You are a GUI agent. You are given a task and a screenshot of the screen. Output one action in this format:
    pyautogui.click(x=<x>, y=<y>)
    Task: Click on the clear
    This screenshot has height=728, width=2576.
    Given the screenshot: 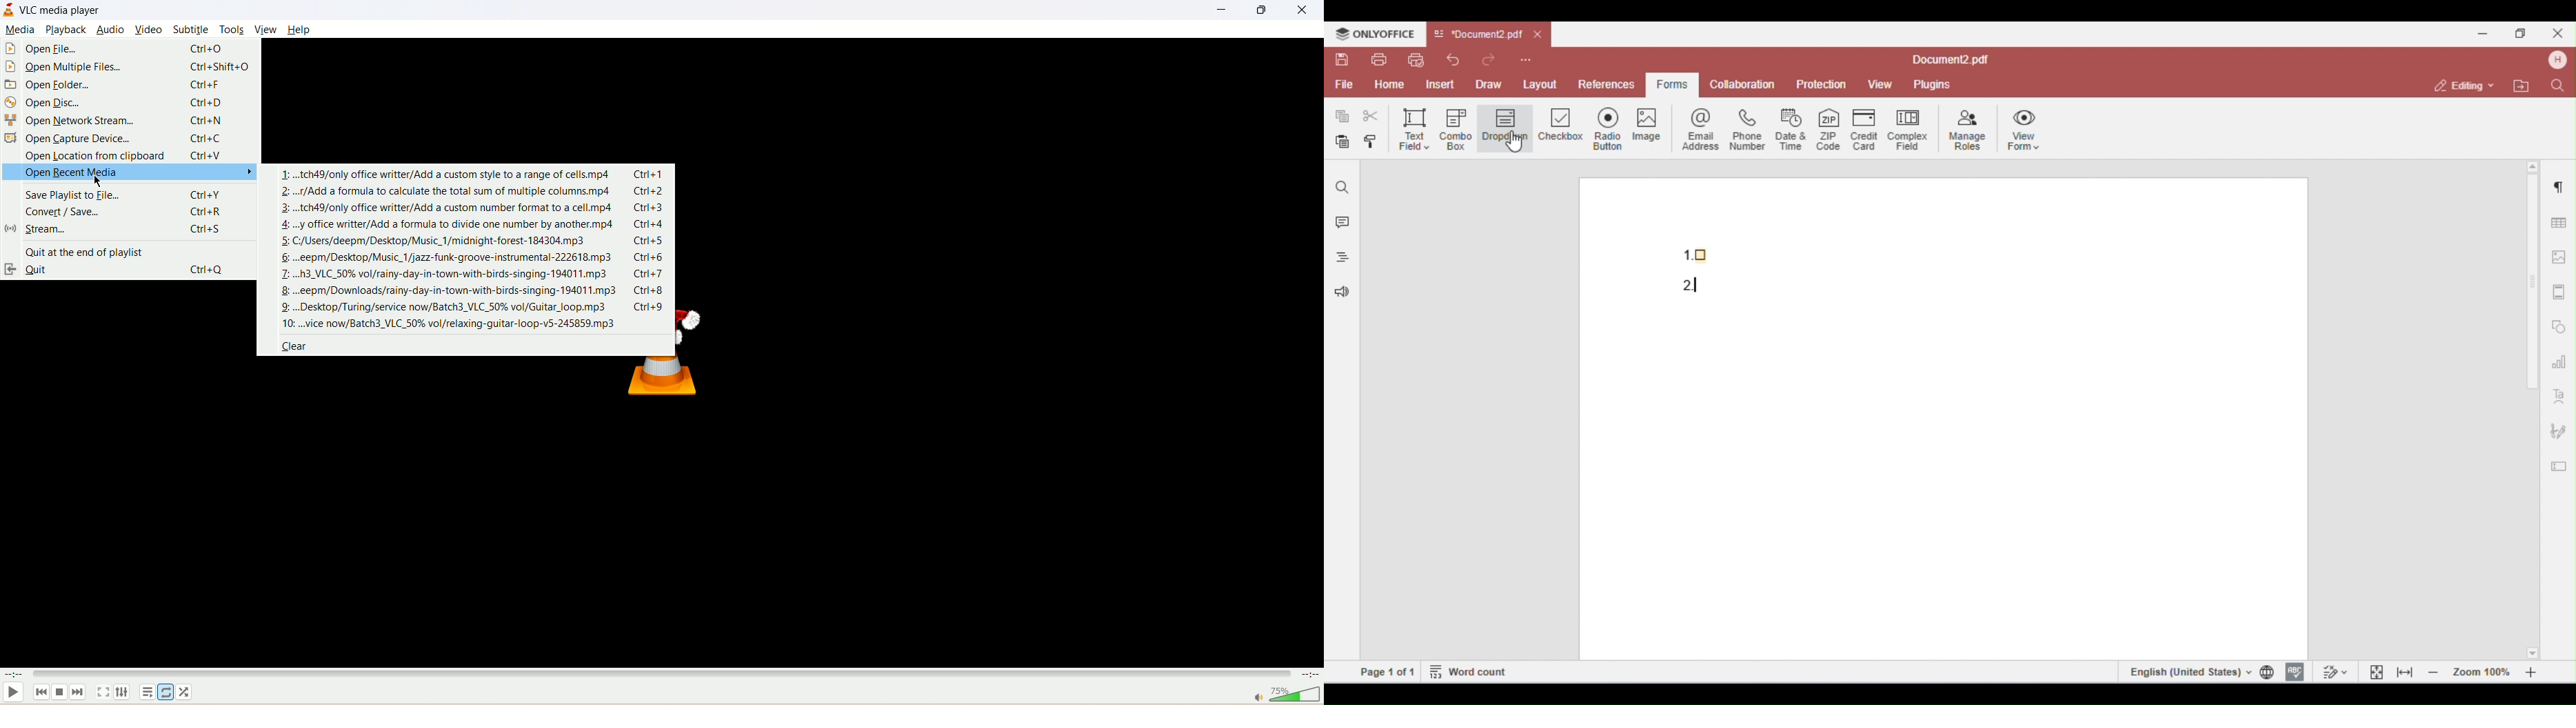 What is the action you would take?
    pyautogui.click(x=473, y=344)
    